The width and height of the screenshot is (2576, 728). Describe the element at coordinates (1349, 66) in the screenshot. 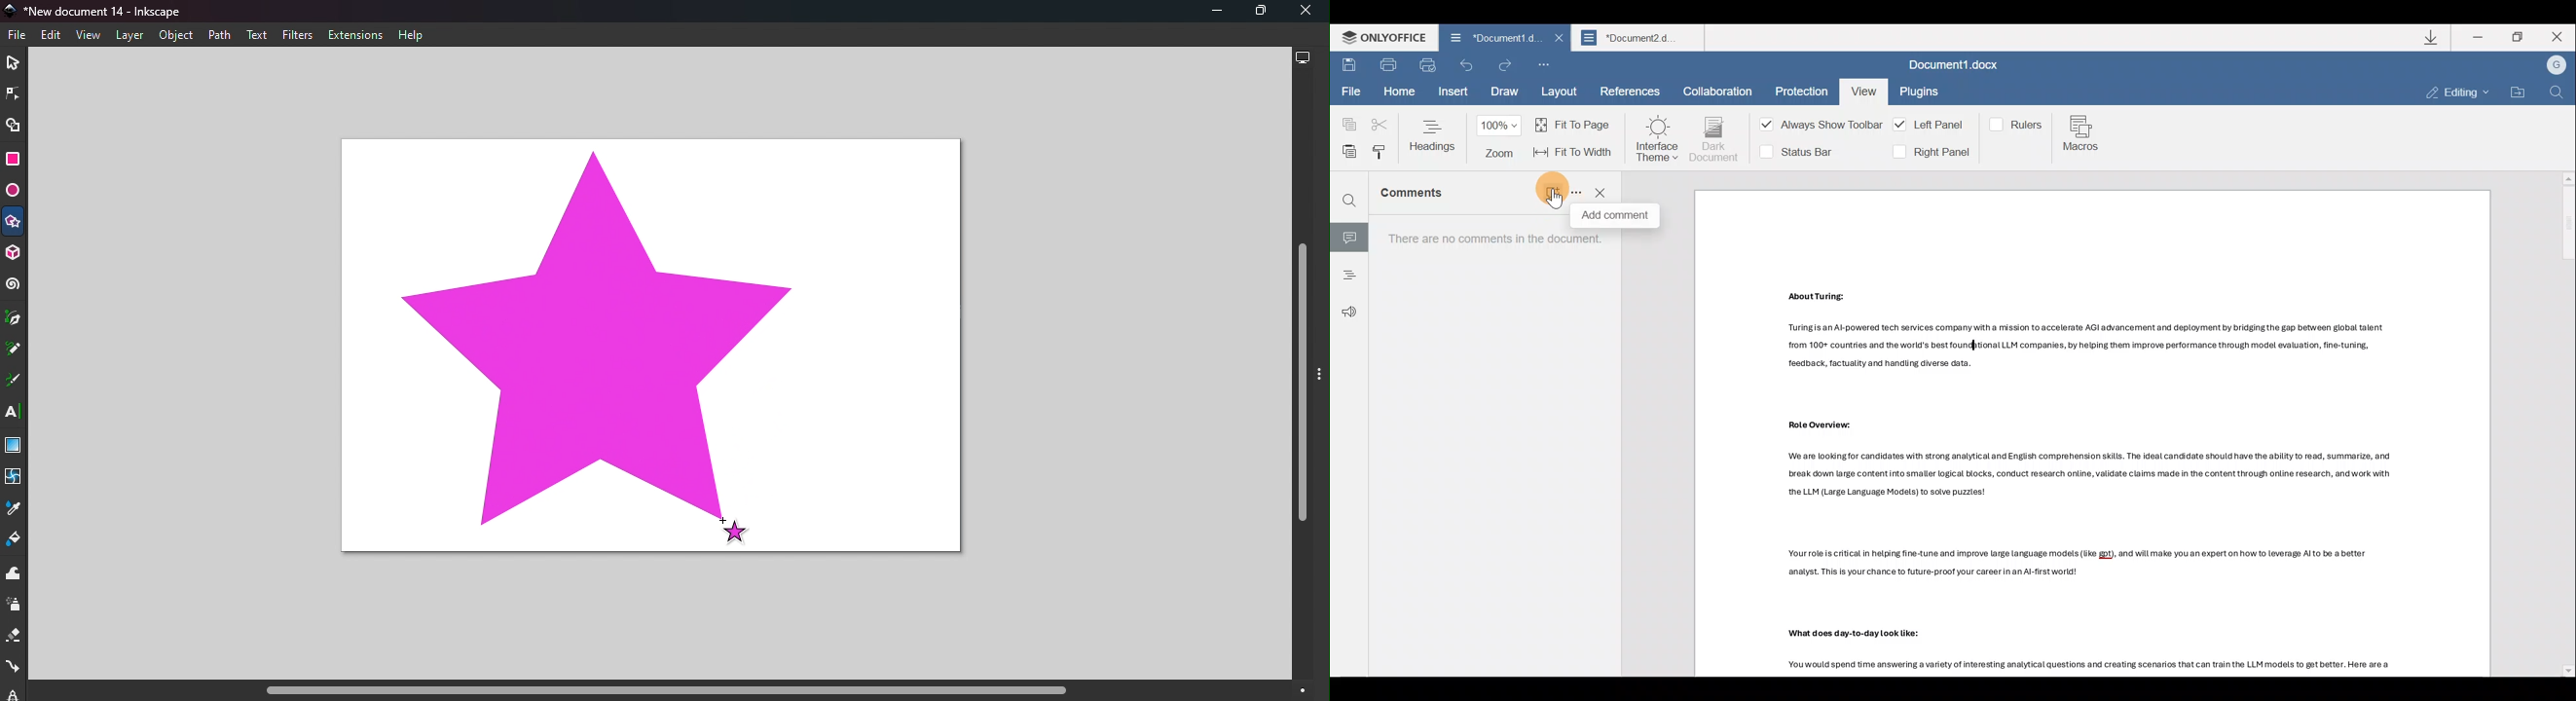

I see `Save` at that location.